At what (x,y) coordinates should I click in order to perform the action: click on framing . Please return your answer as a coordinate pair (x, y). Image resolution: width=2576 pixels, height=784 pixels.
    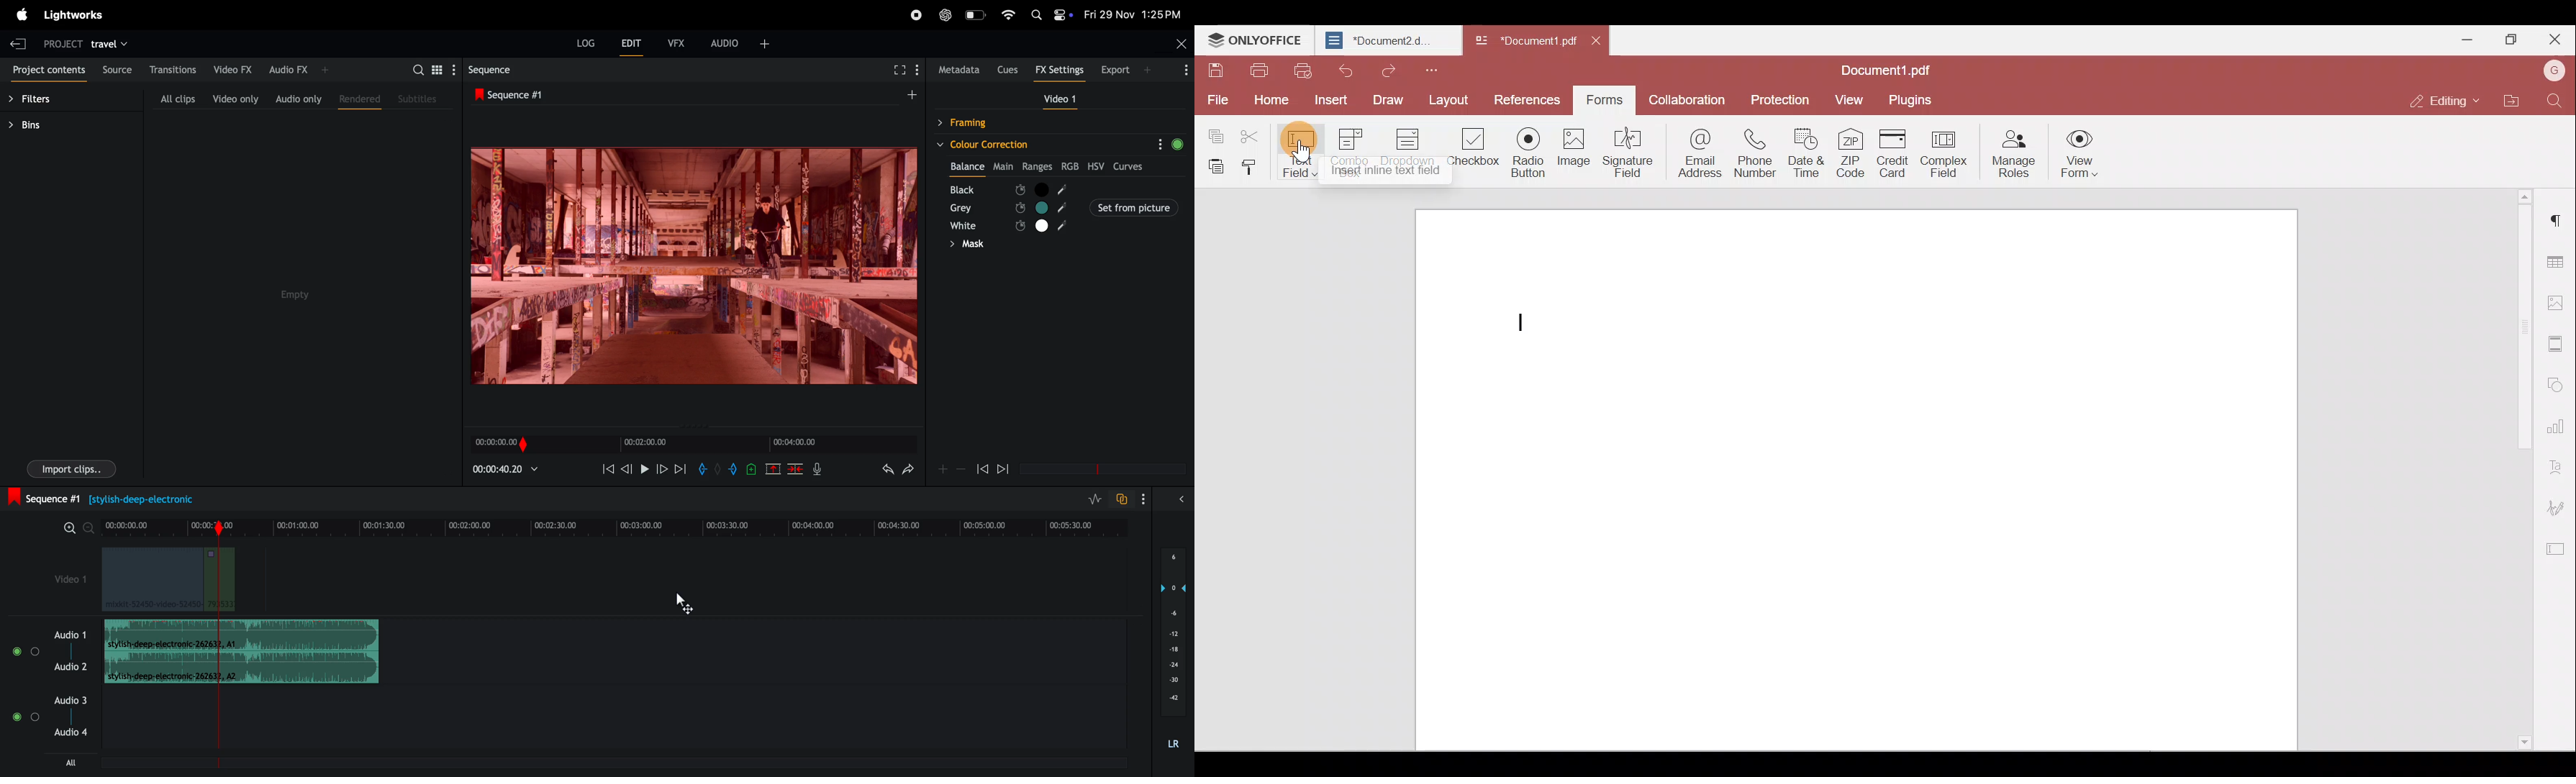
    Looking at the image, I should click on (1012, 123).